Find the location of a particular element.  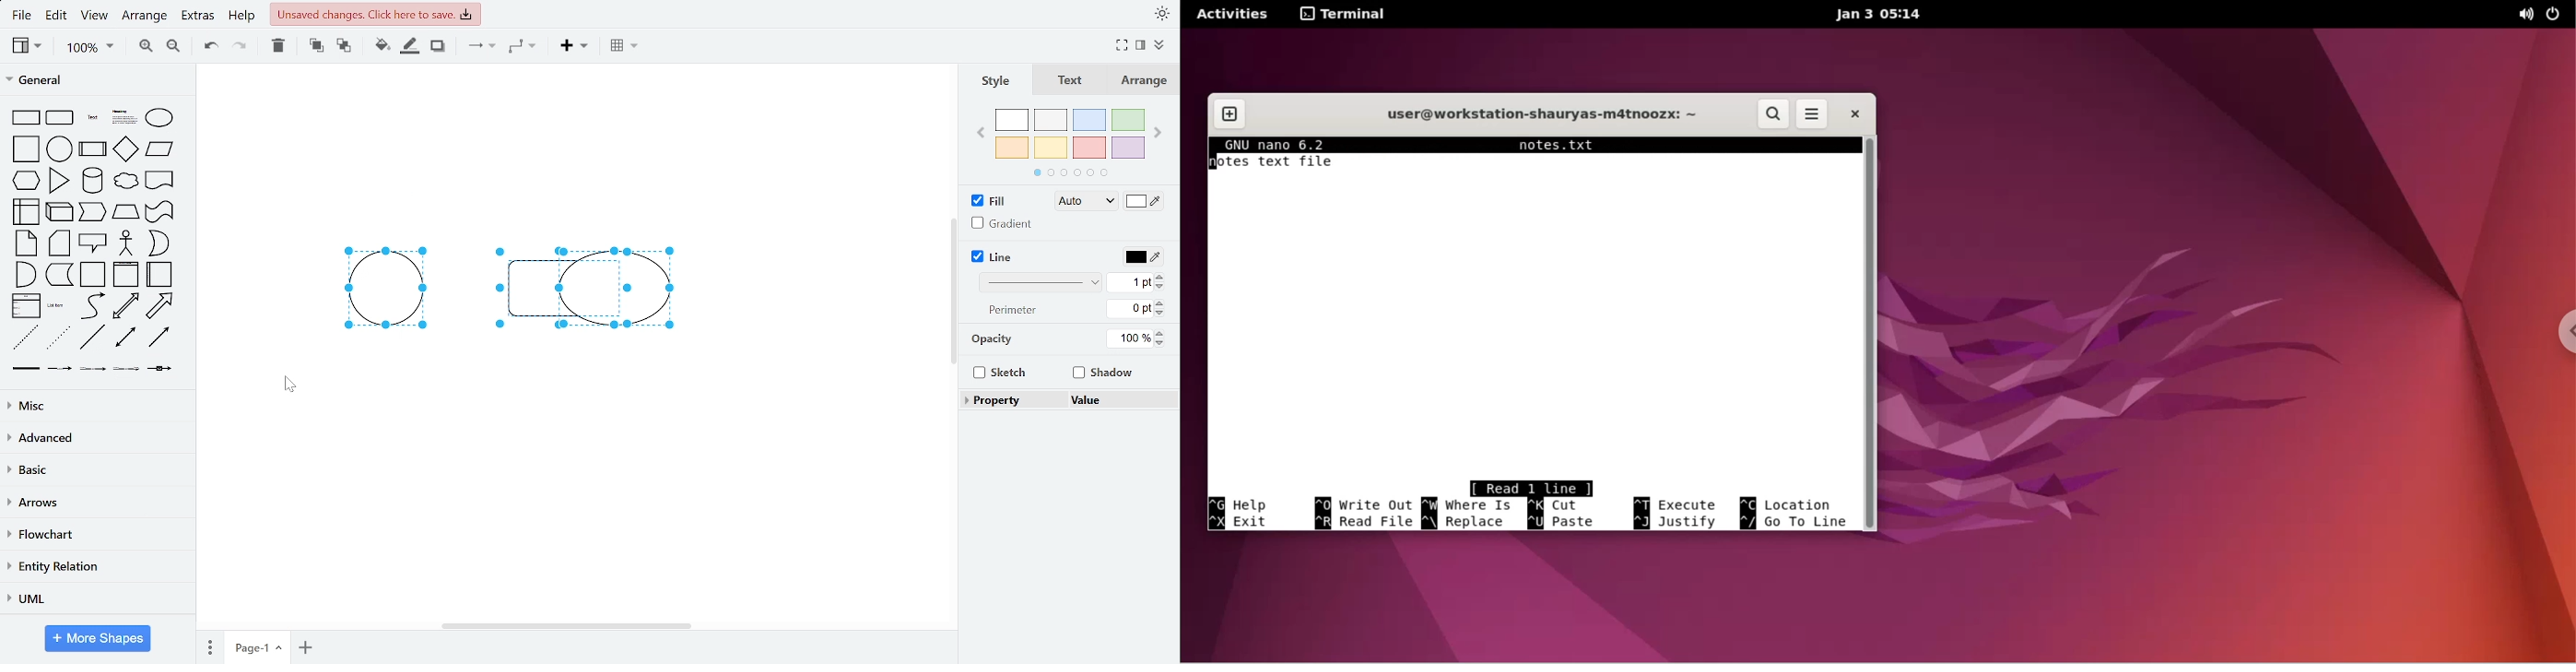

file is located at coordinates (22, 15).